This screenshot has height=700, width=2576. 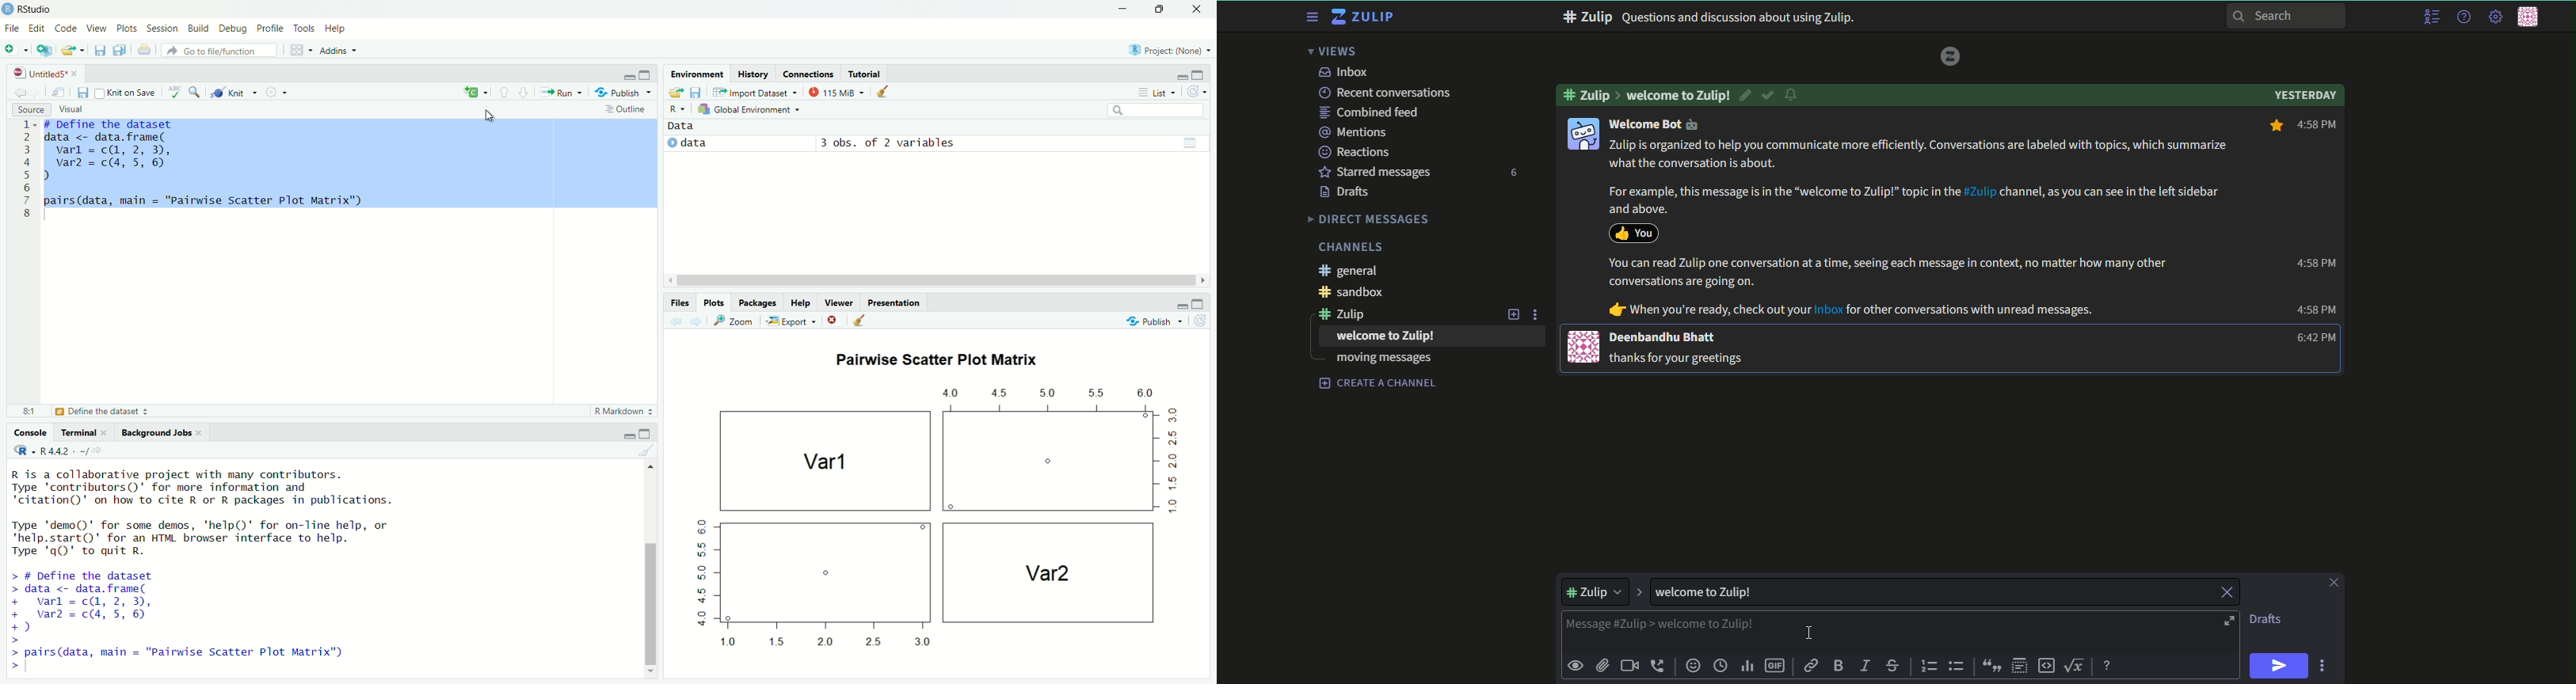 What do you see at coordinates (523, 92) in the screenshot?
I see `Go to next section/chunk (Ctrl + pgDn)` at bounding box center [523, 92].